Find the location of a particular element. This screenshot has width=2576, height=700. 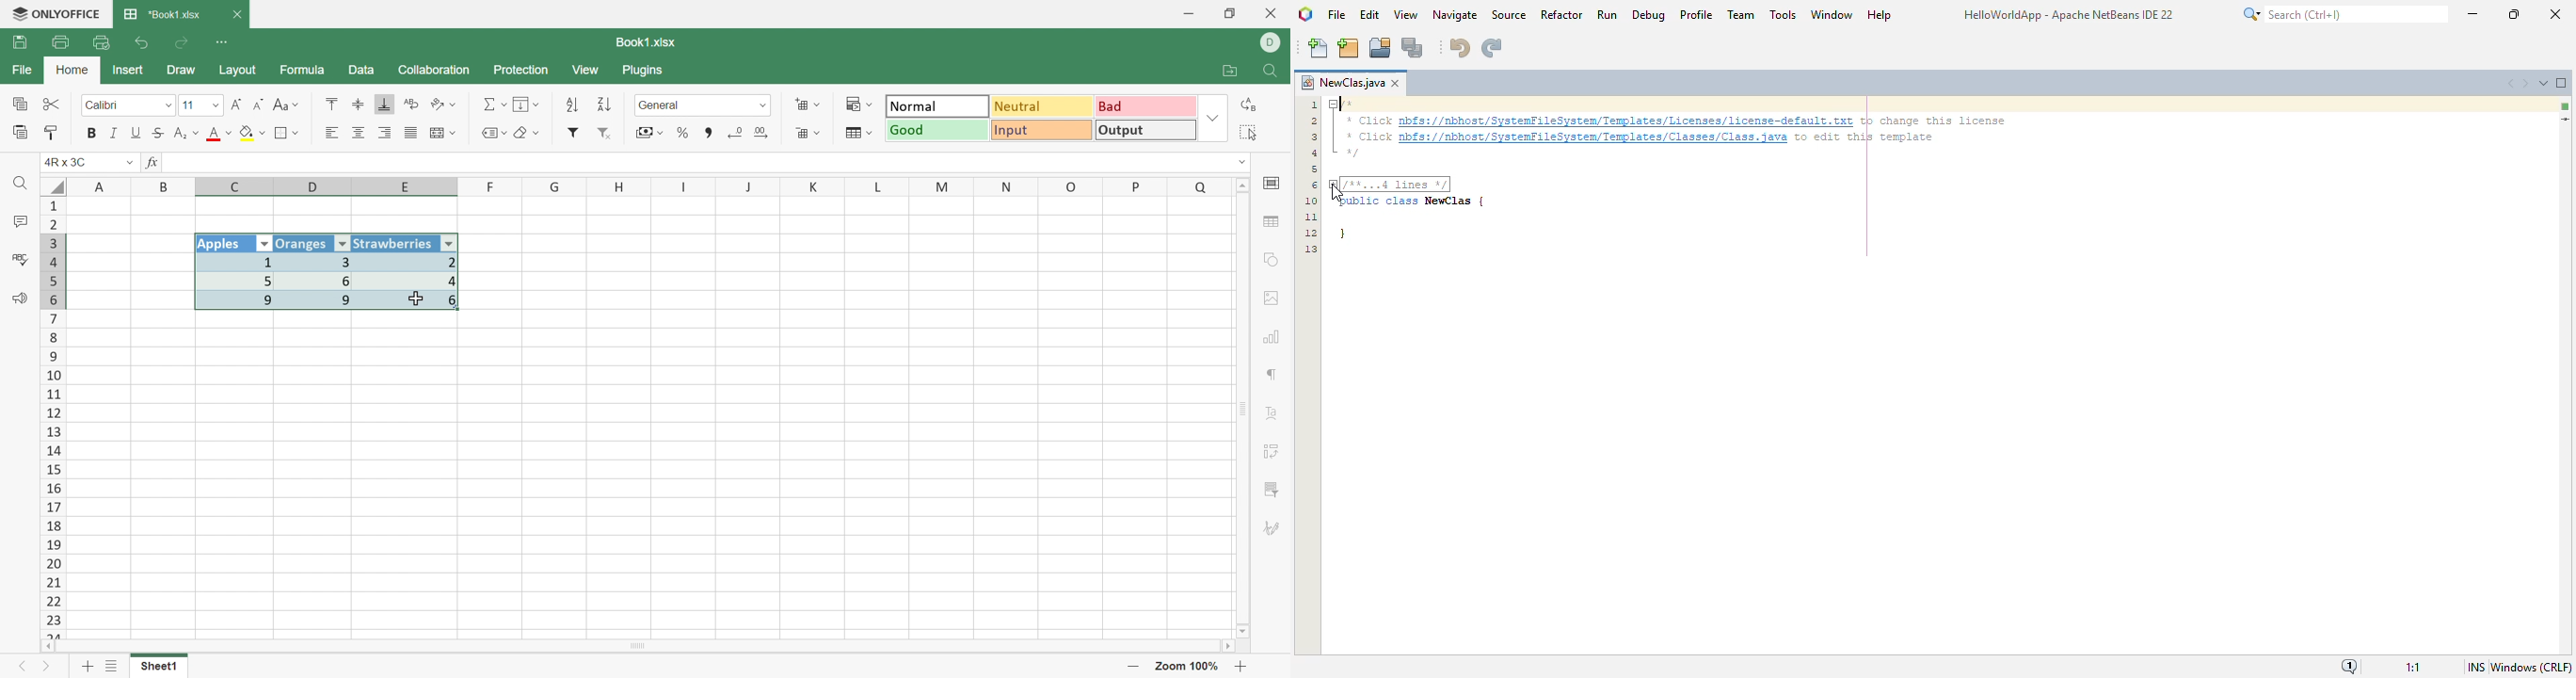

Wrap Text is located at coordinates (409, 105).